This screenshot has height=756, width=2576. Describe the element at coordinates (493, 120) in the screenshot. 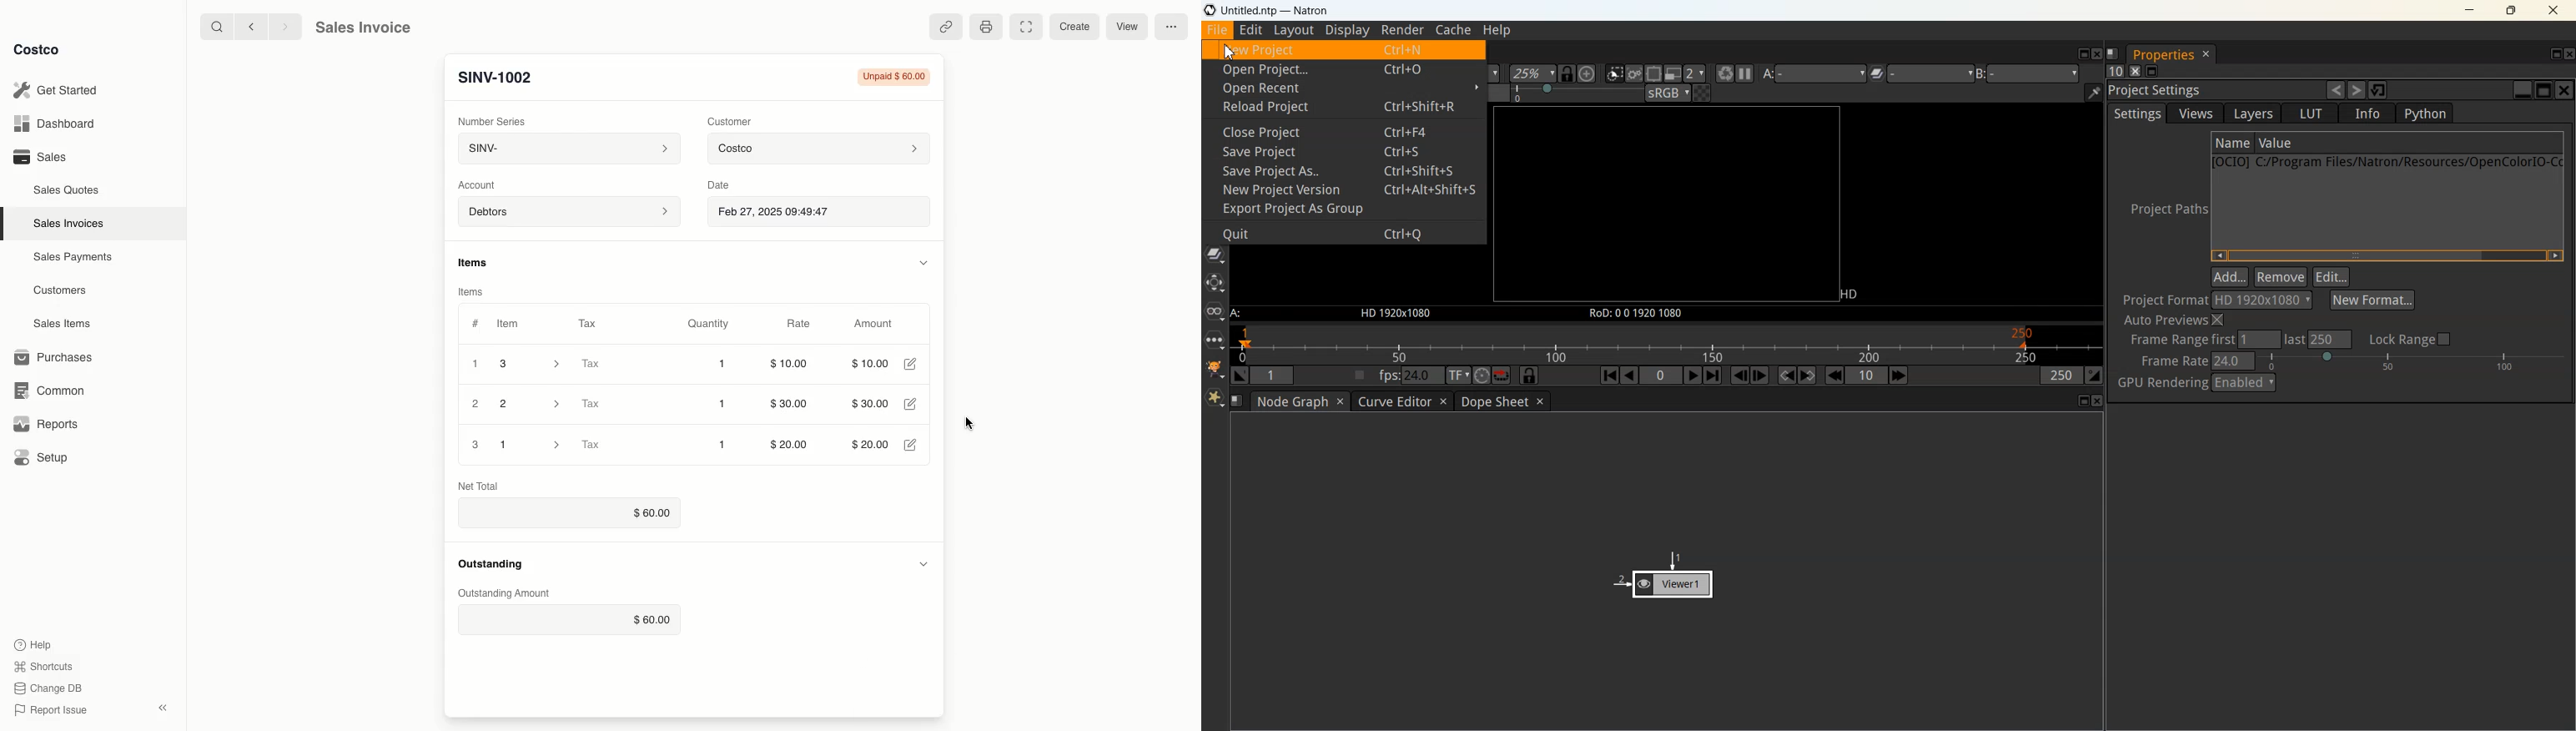

I see `Number Series` at that location.